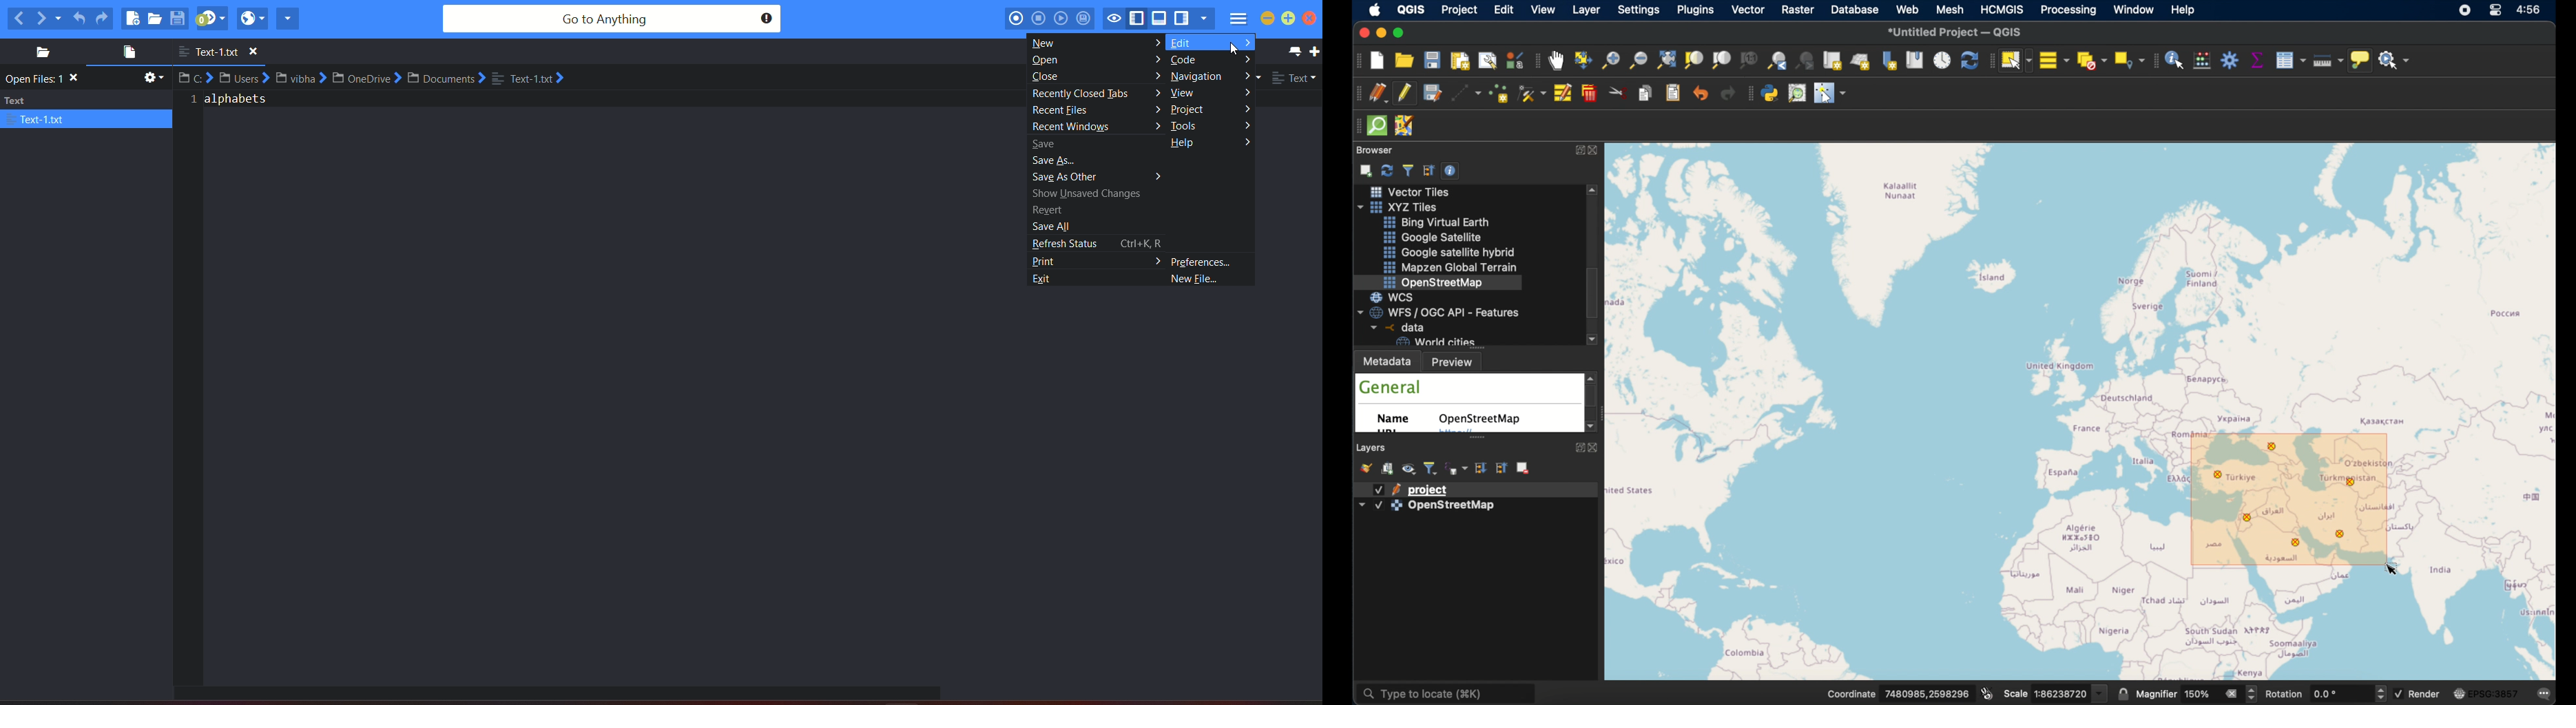 The width and height of the screenshot is (2576, 728). What do you see at coordinates (1430, 489) in the screenshot?
I see `project layer` at bounding box center [1430, 489].